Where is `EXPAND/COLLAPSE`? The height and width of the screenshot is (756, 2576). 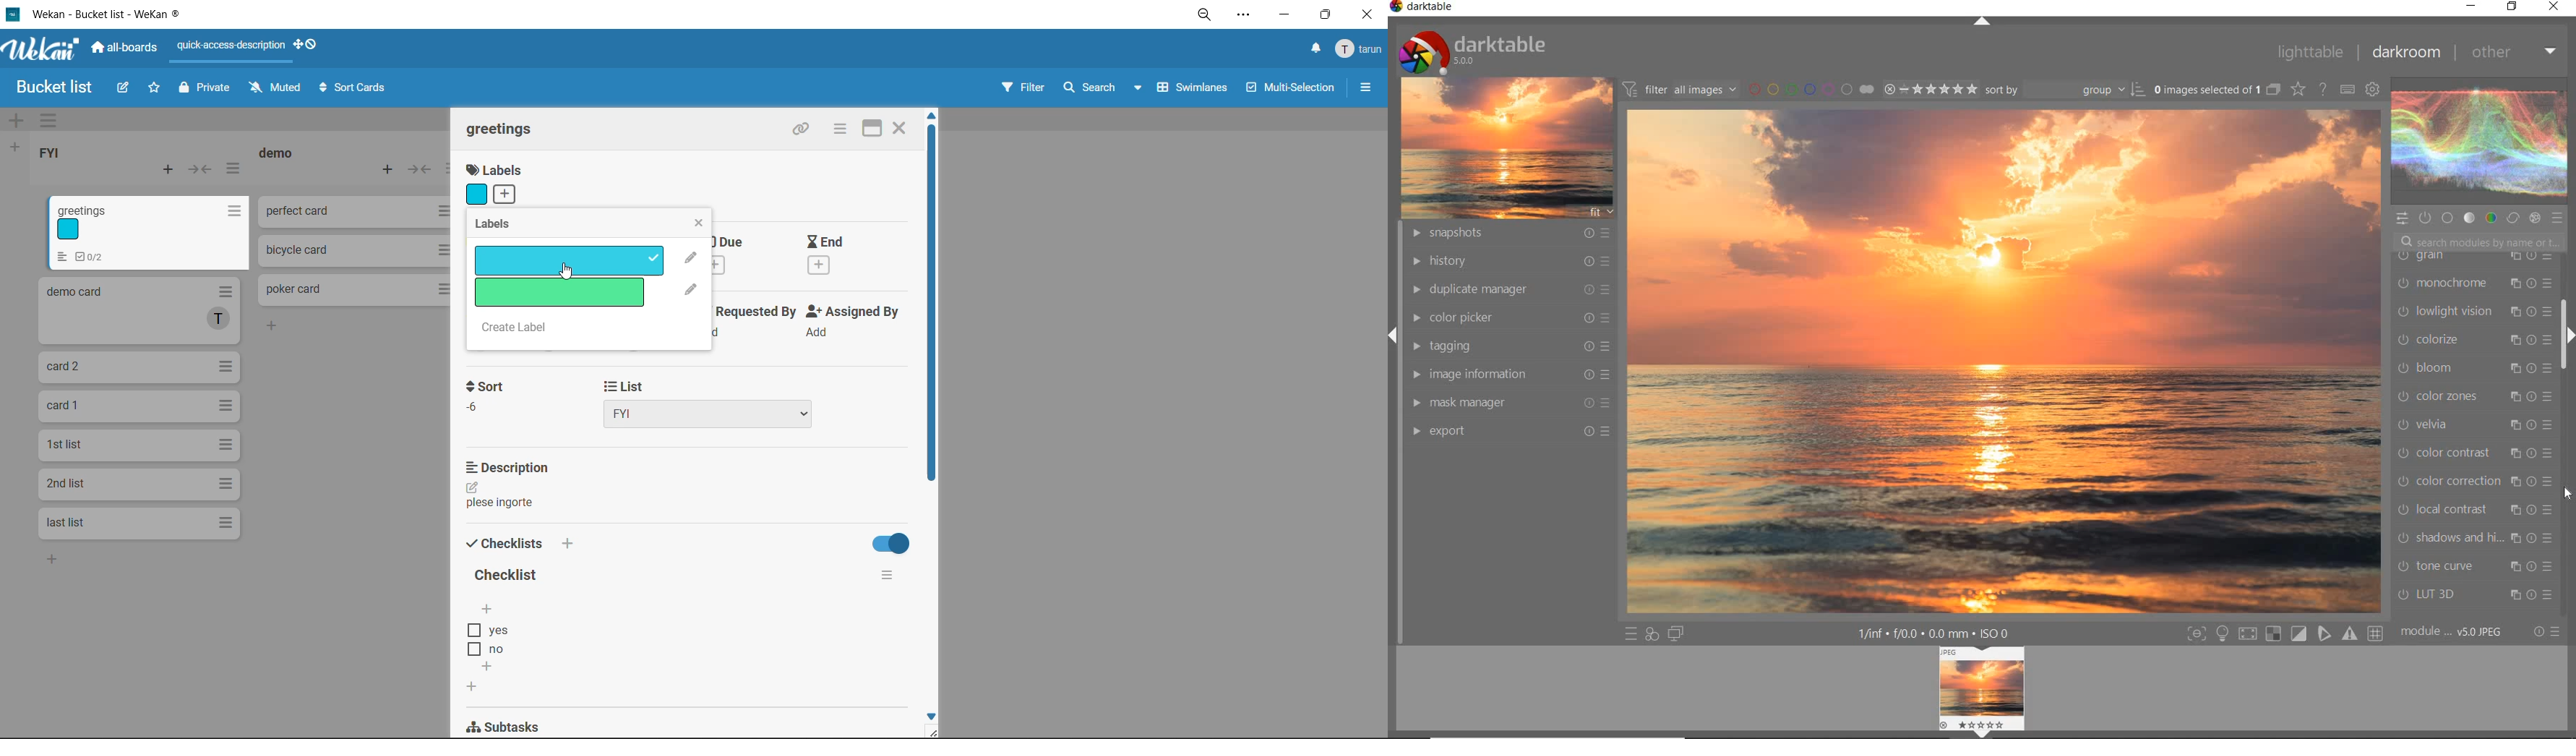
EXPAND/COLLAPSE is located at coordinates (1982, 22).